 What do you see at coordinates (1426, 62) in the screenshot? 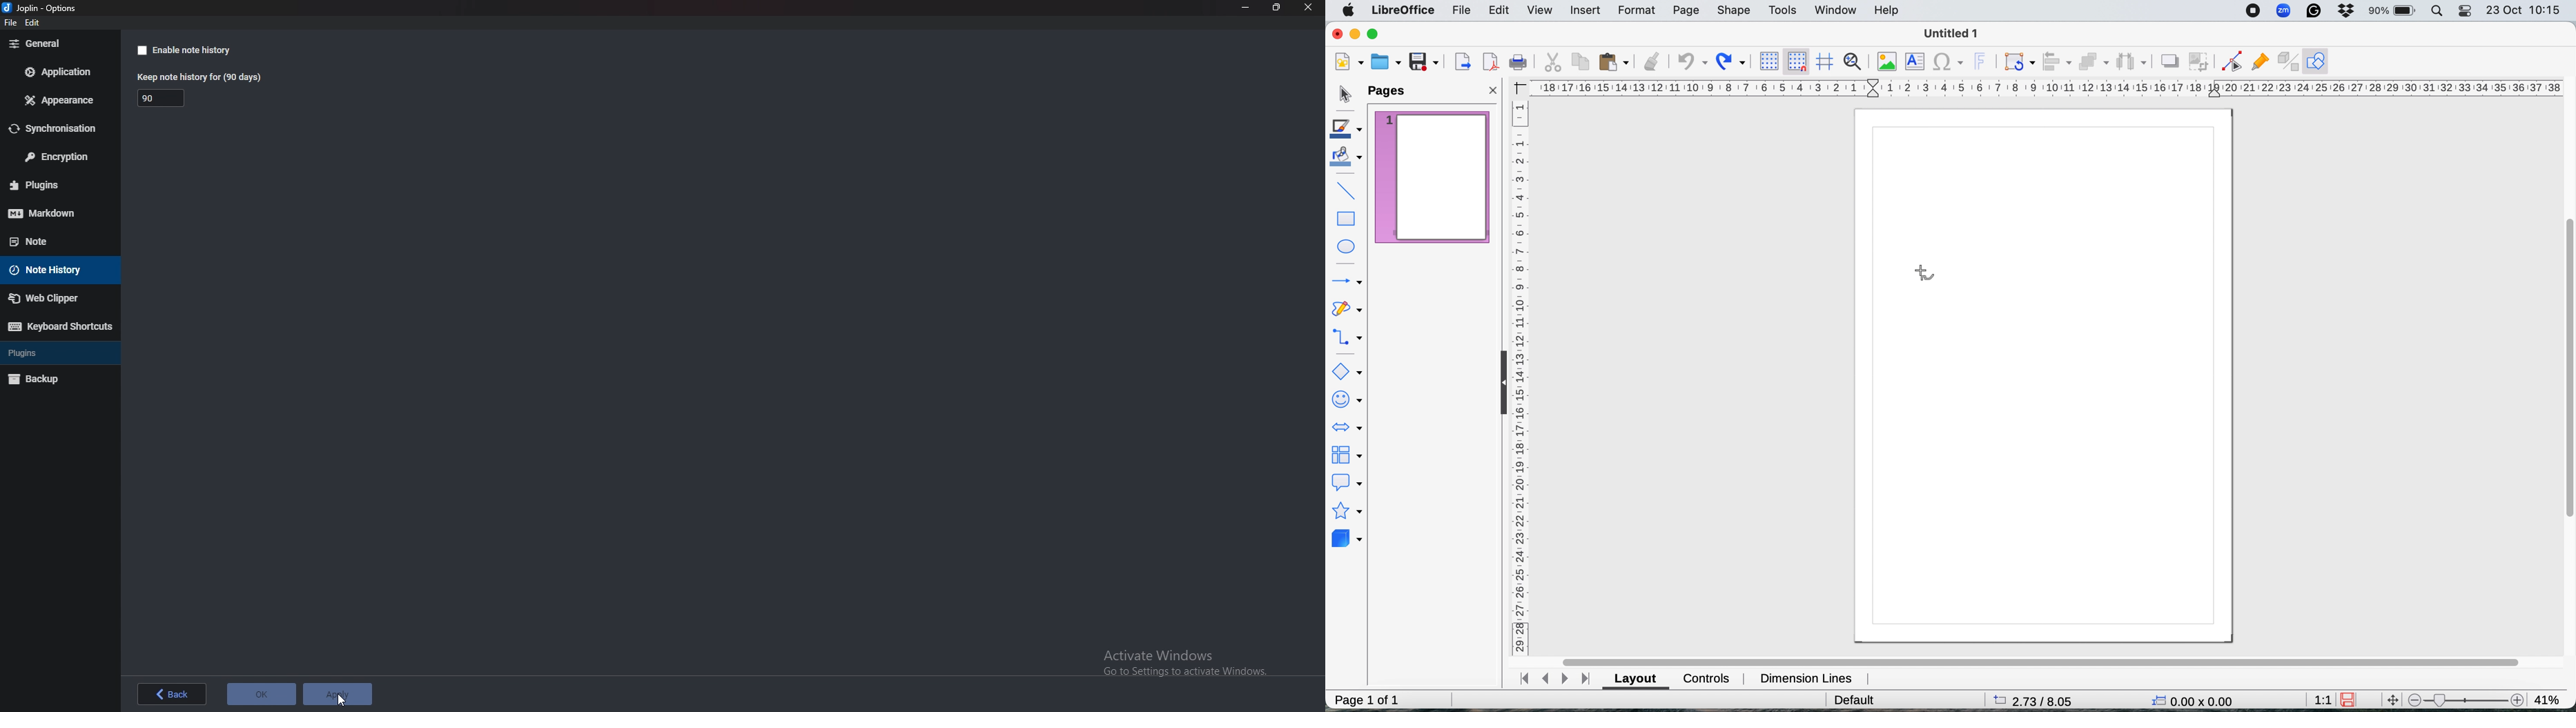
I see `save` at bounding box center [1426, 62].